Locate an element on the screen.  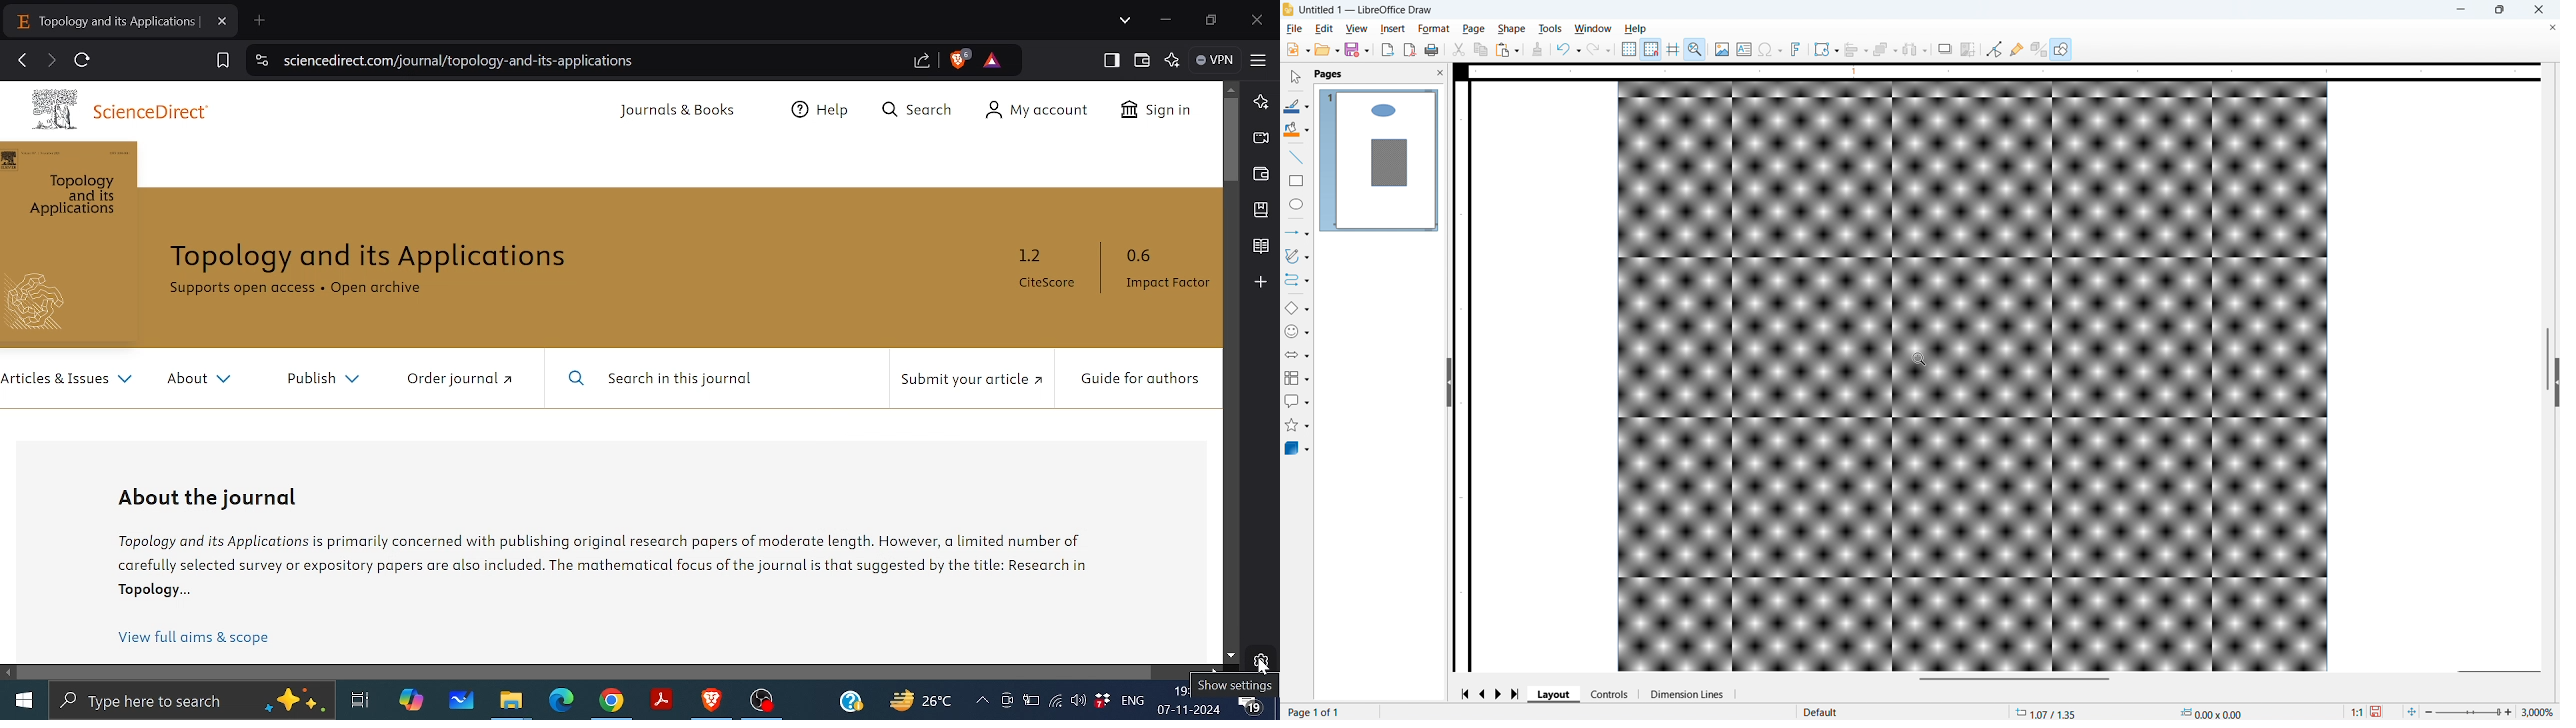
pages  is located at coordinates (1329, 75).